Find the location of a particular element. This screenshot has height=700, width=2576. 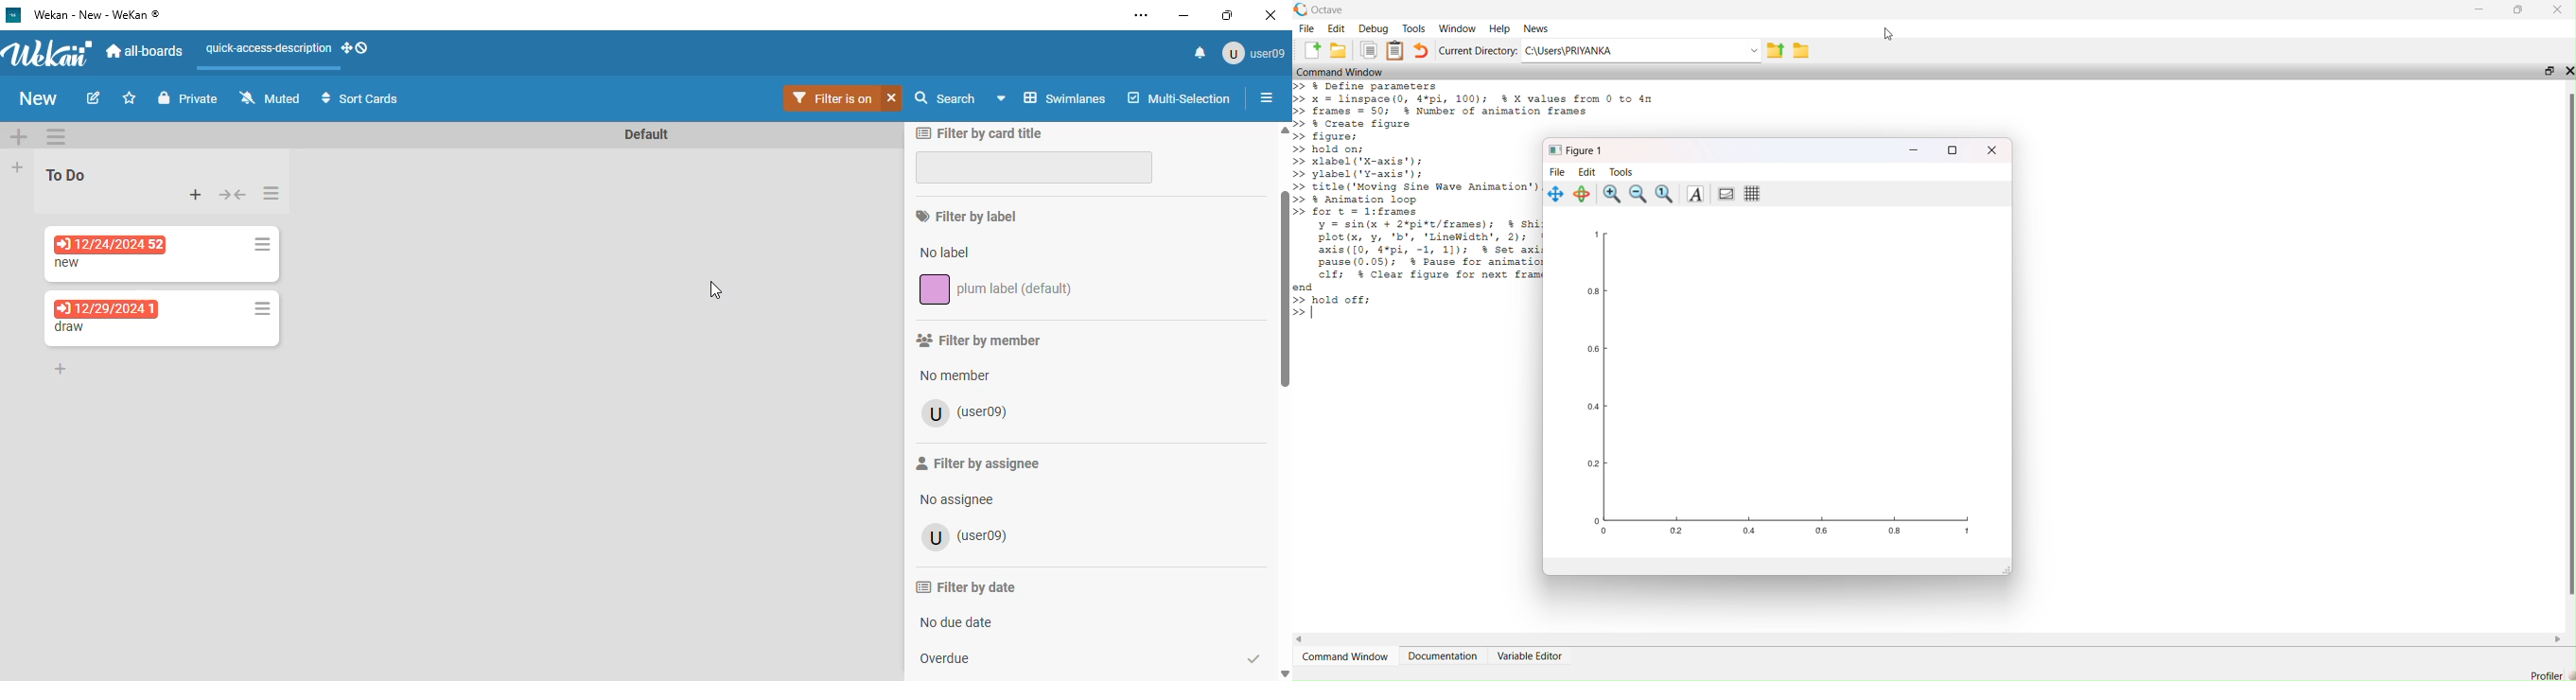

filter by label is located at coordinates (966, 216).